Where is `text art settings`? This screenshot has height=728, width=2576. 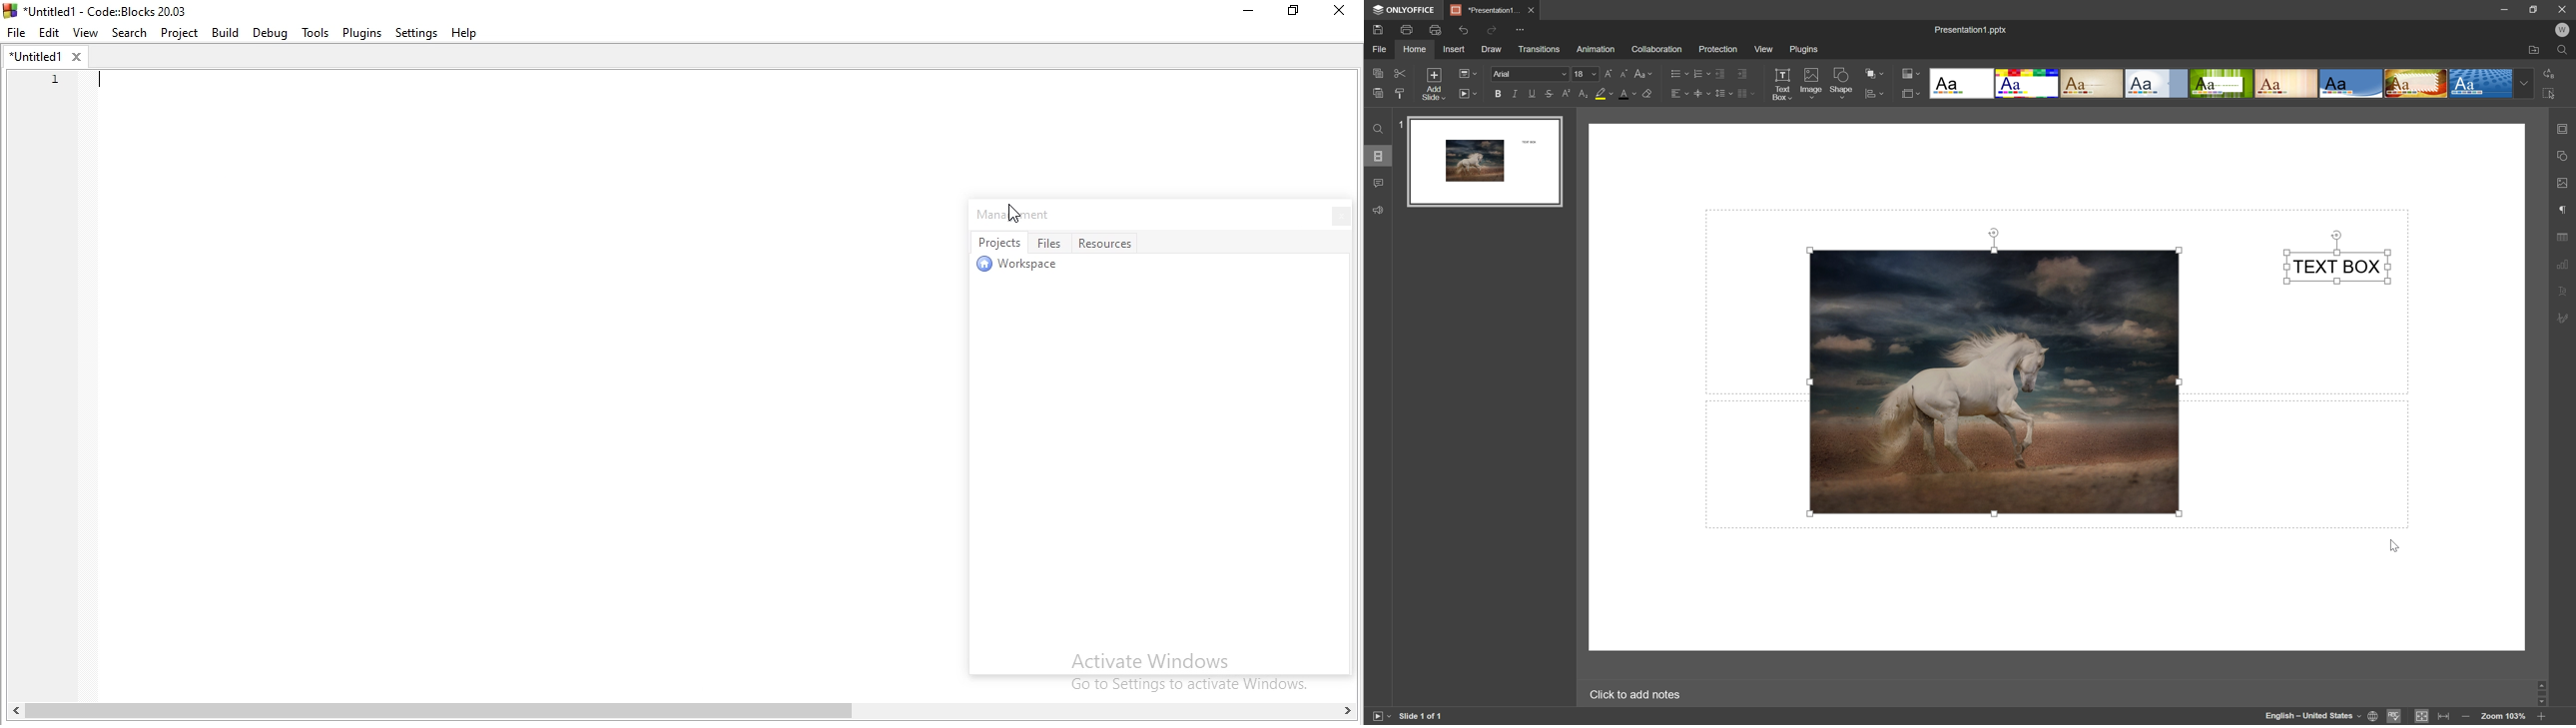 text art settings is located at coordinates (2561, 290).